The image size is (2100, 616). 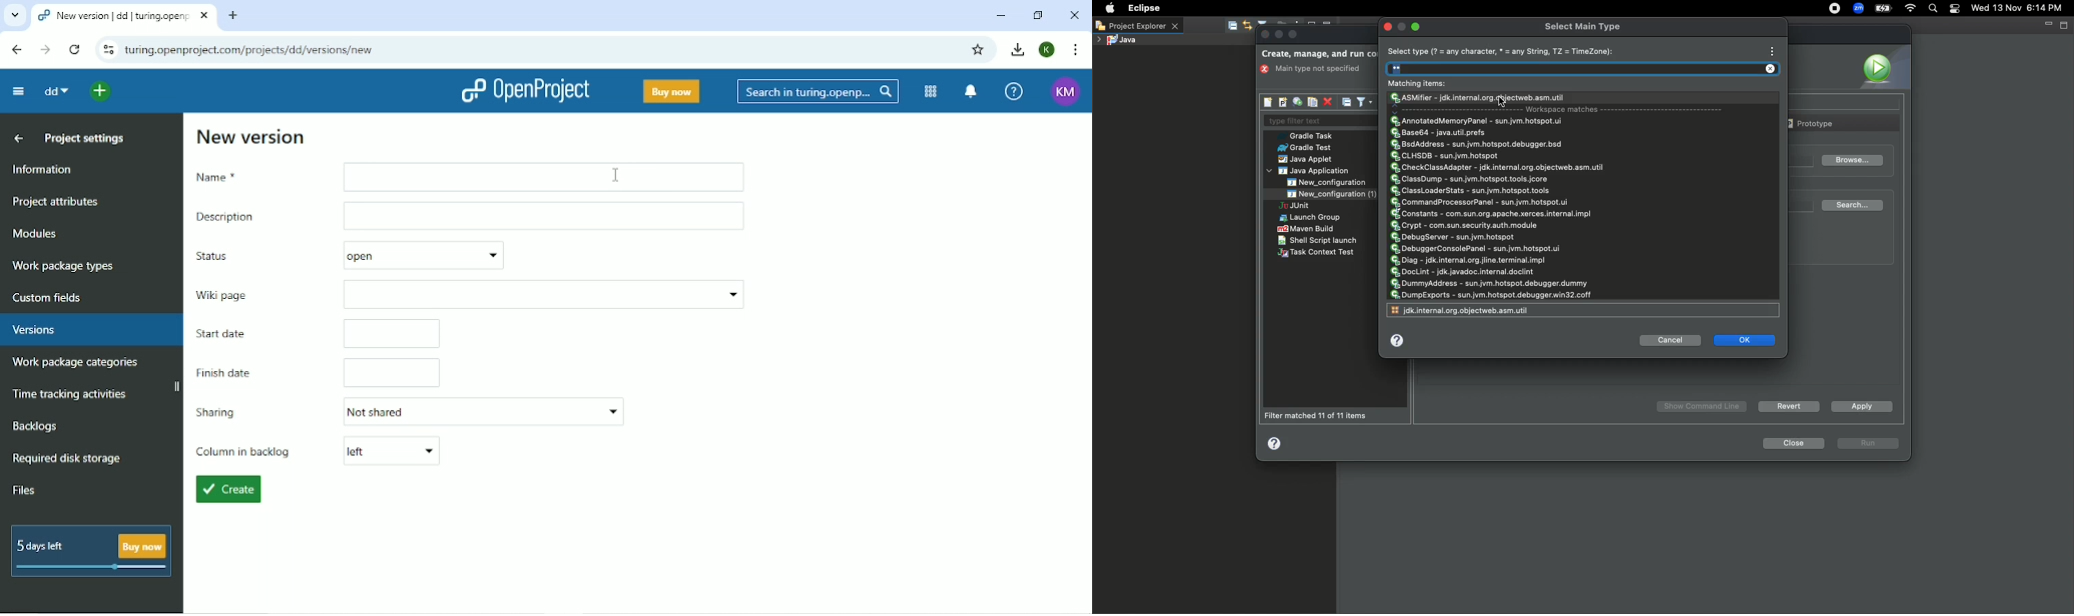 What do you see at coordinates (1266, 35) in the screenshot?
I see `Close` at bounding box center [1266, 35].